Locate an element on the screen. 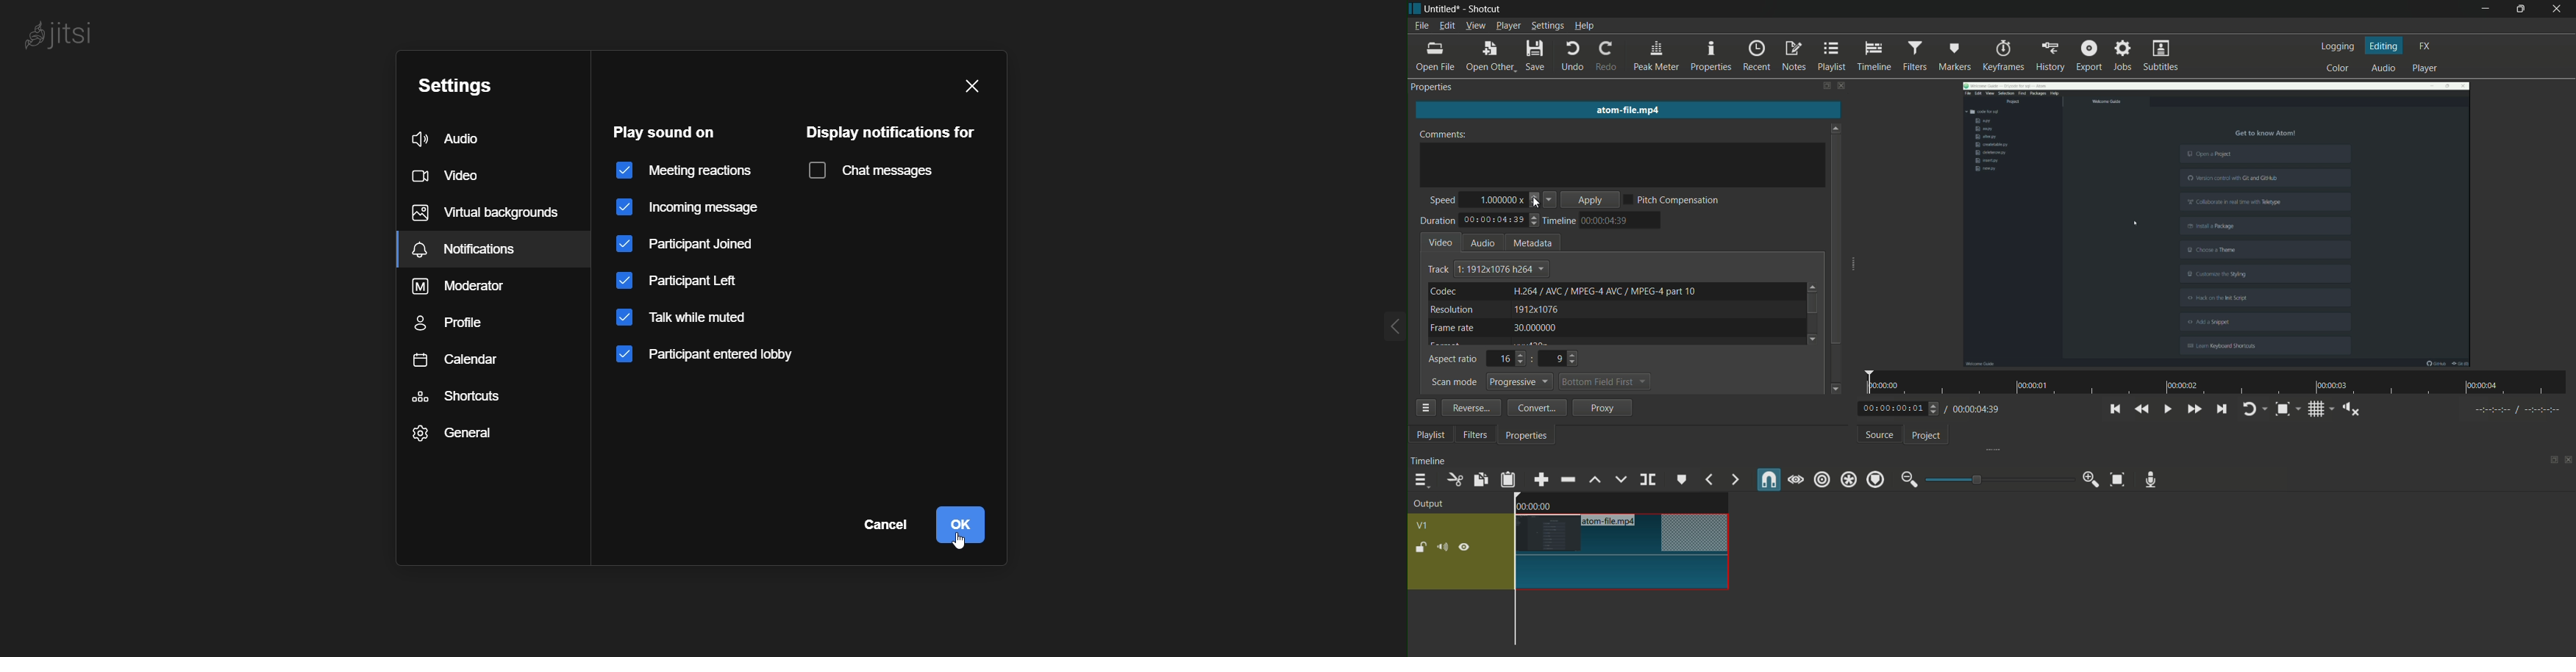 This screenshot has width=2576, height=672. go down is located at coordinates (1837, 387).